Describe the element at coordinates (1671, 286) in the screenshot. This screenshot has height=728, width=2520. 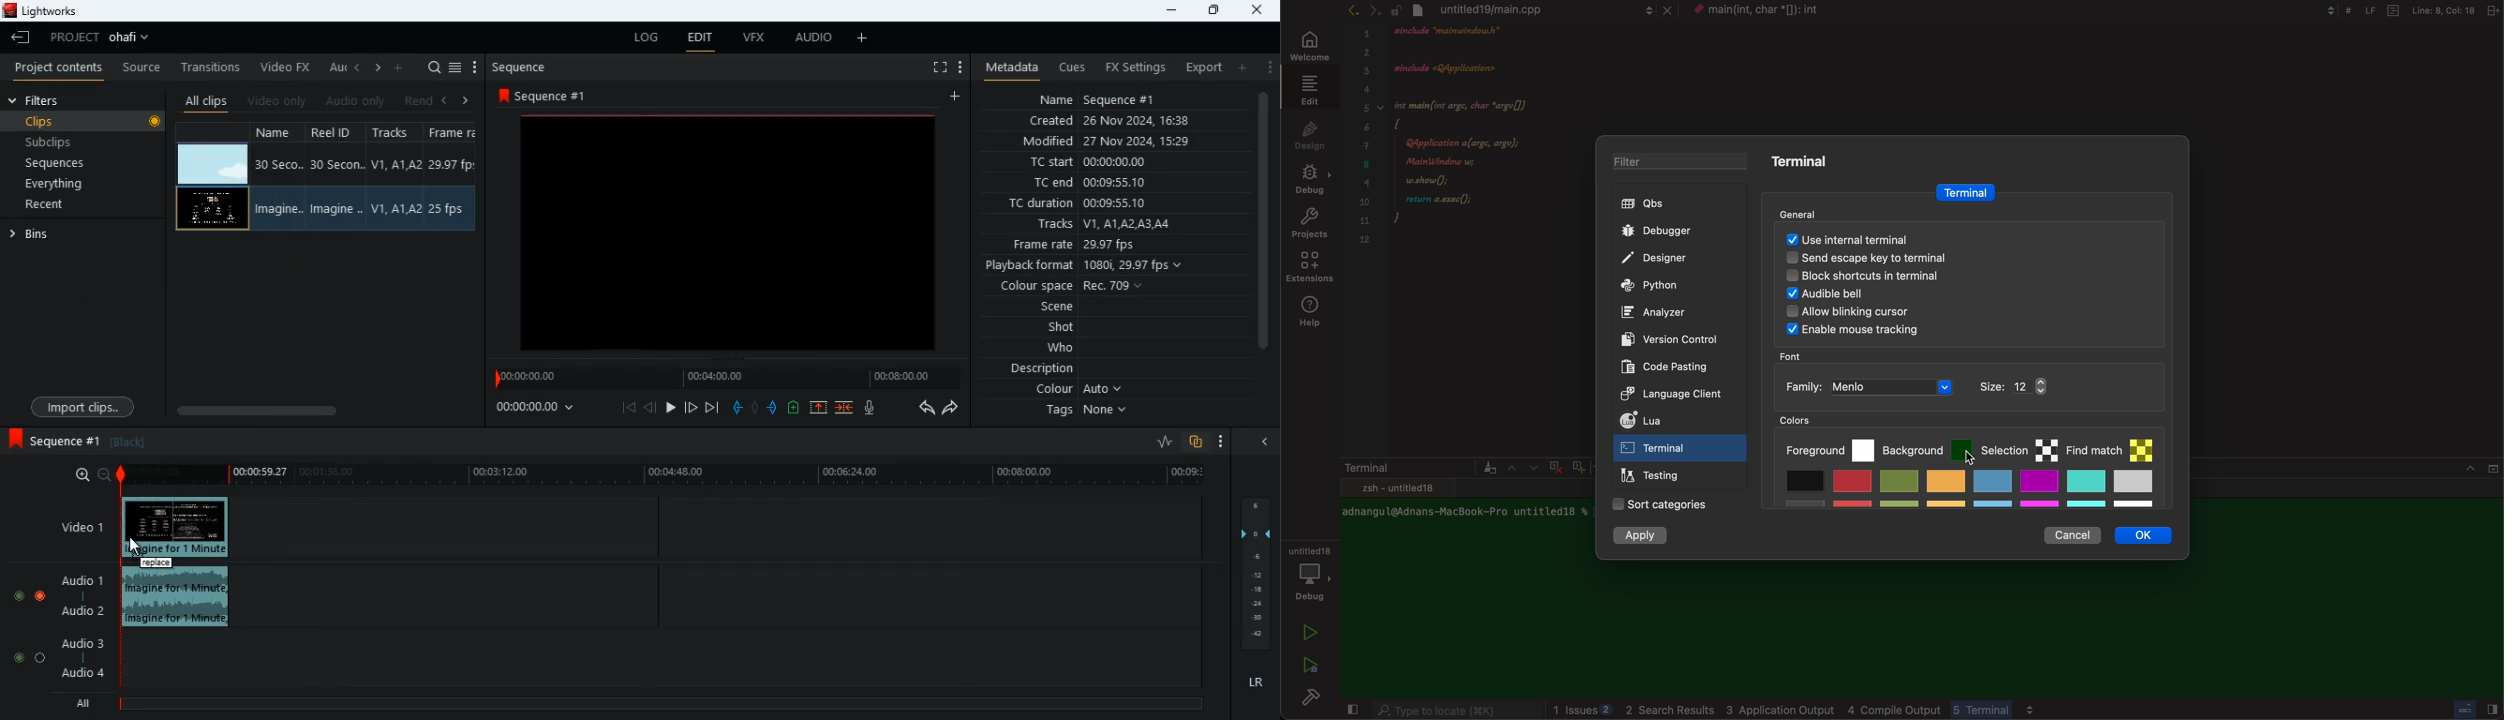
I see `python` at that location.